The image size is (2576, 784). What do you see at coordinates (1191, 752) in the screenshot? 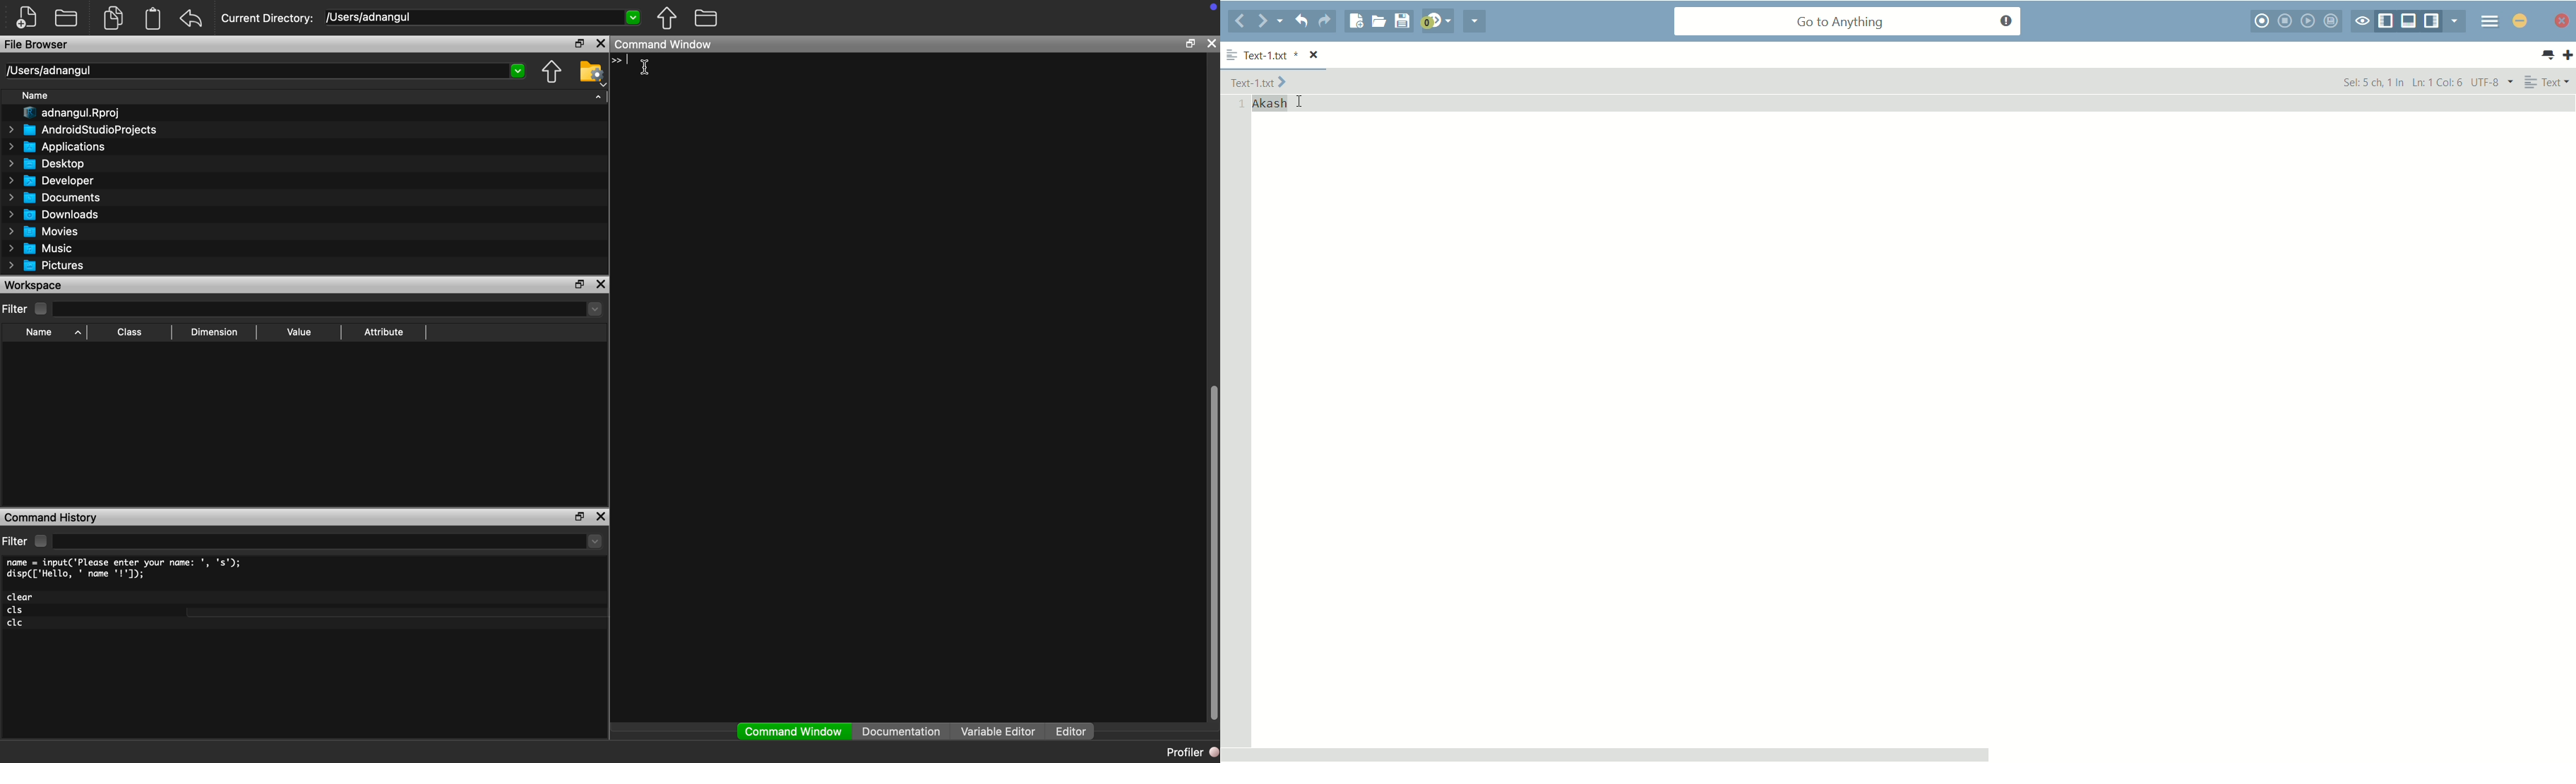
I see `Profiler` at bounding box center [1191, 752].